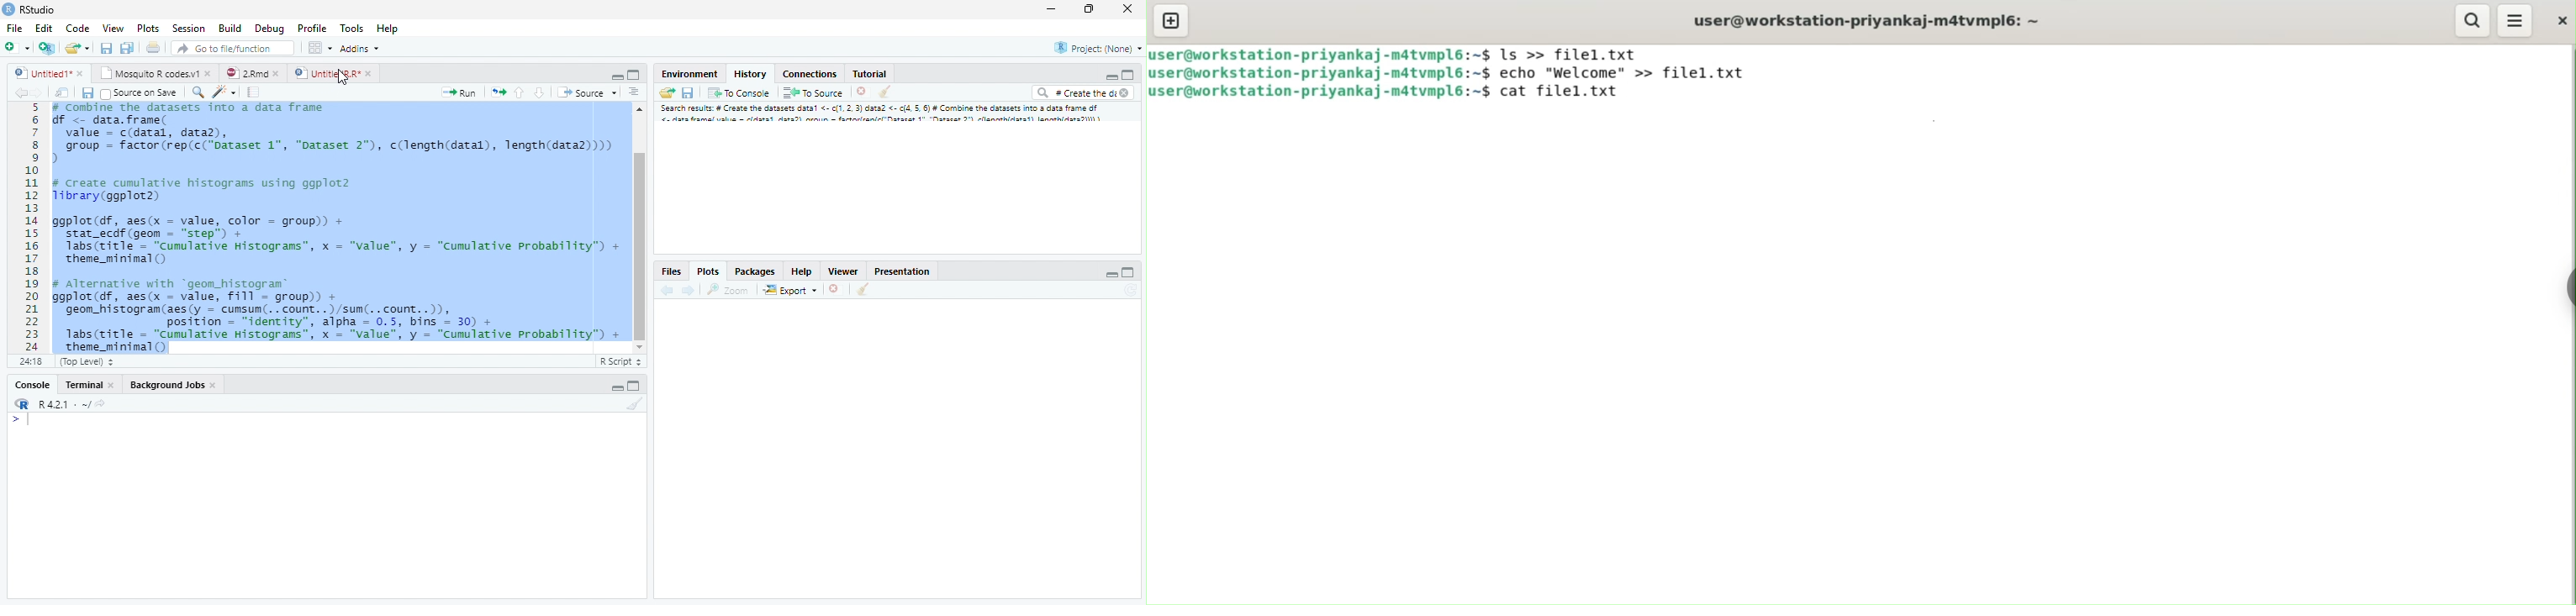 This screenshot has height=616, width=2576. Describe the element at coordinates (1053, 9) in the screenshot. I see `Minimize` at that location.